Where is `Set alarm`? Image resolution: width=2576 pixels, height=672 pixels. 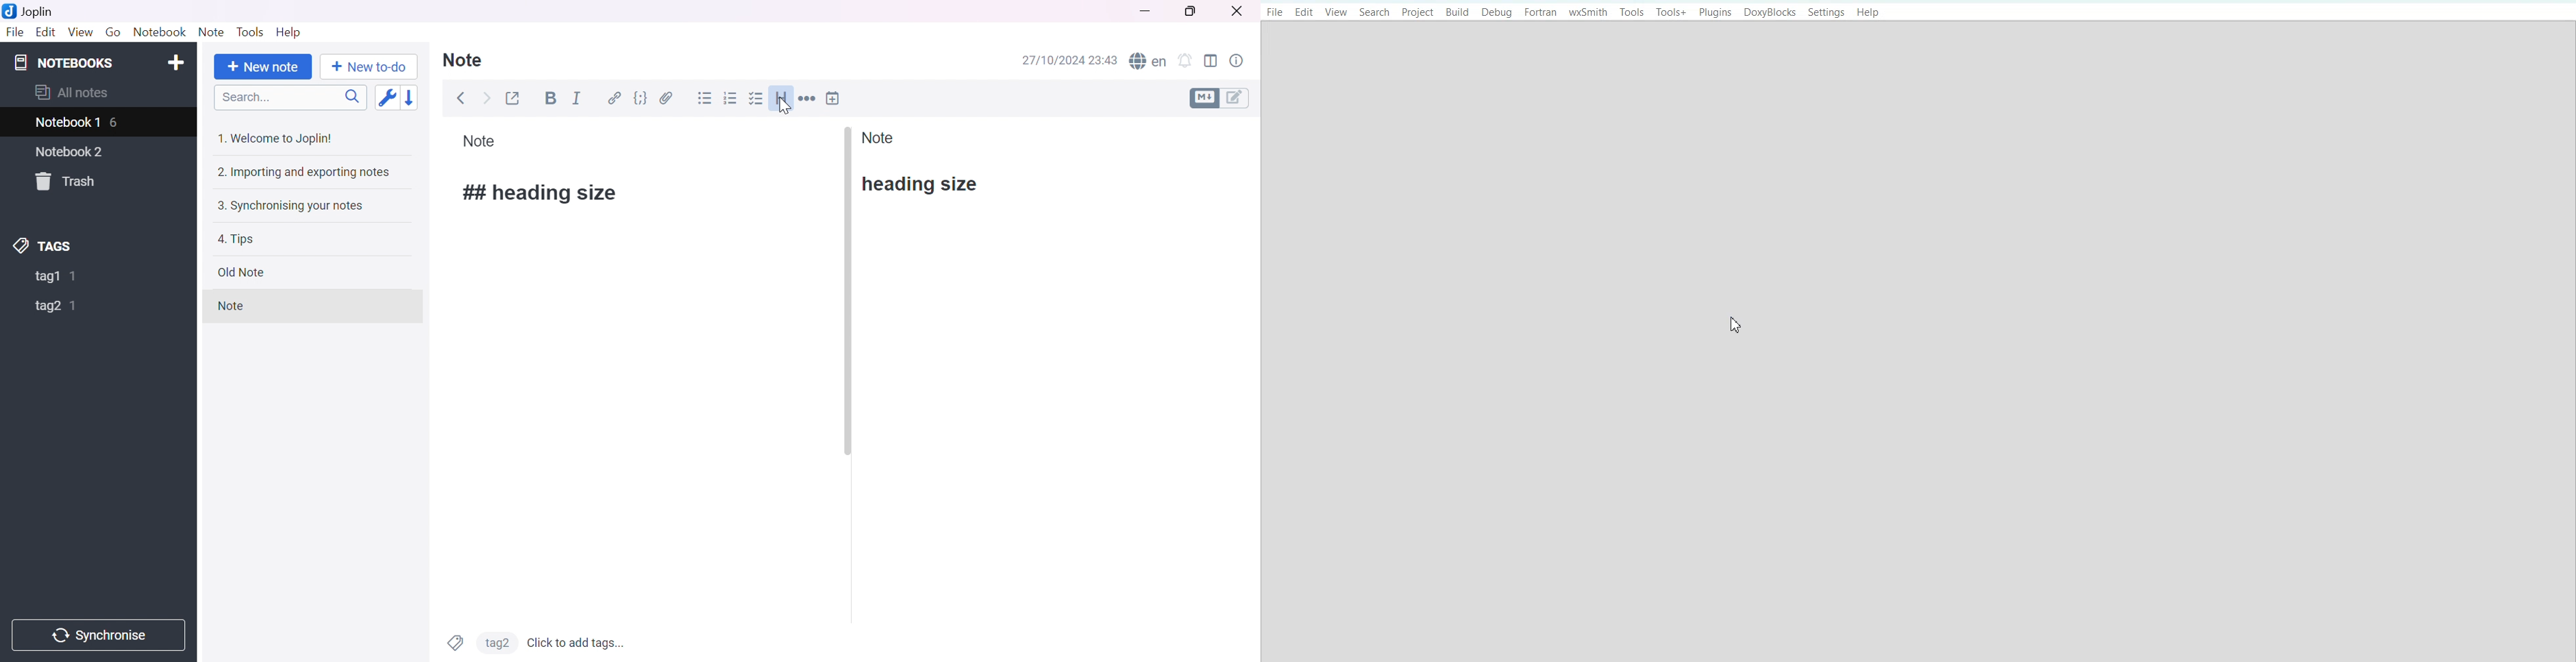 Set alarm is located at coordinates (1186, 60).